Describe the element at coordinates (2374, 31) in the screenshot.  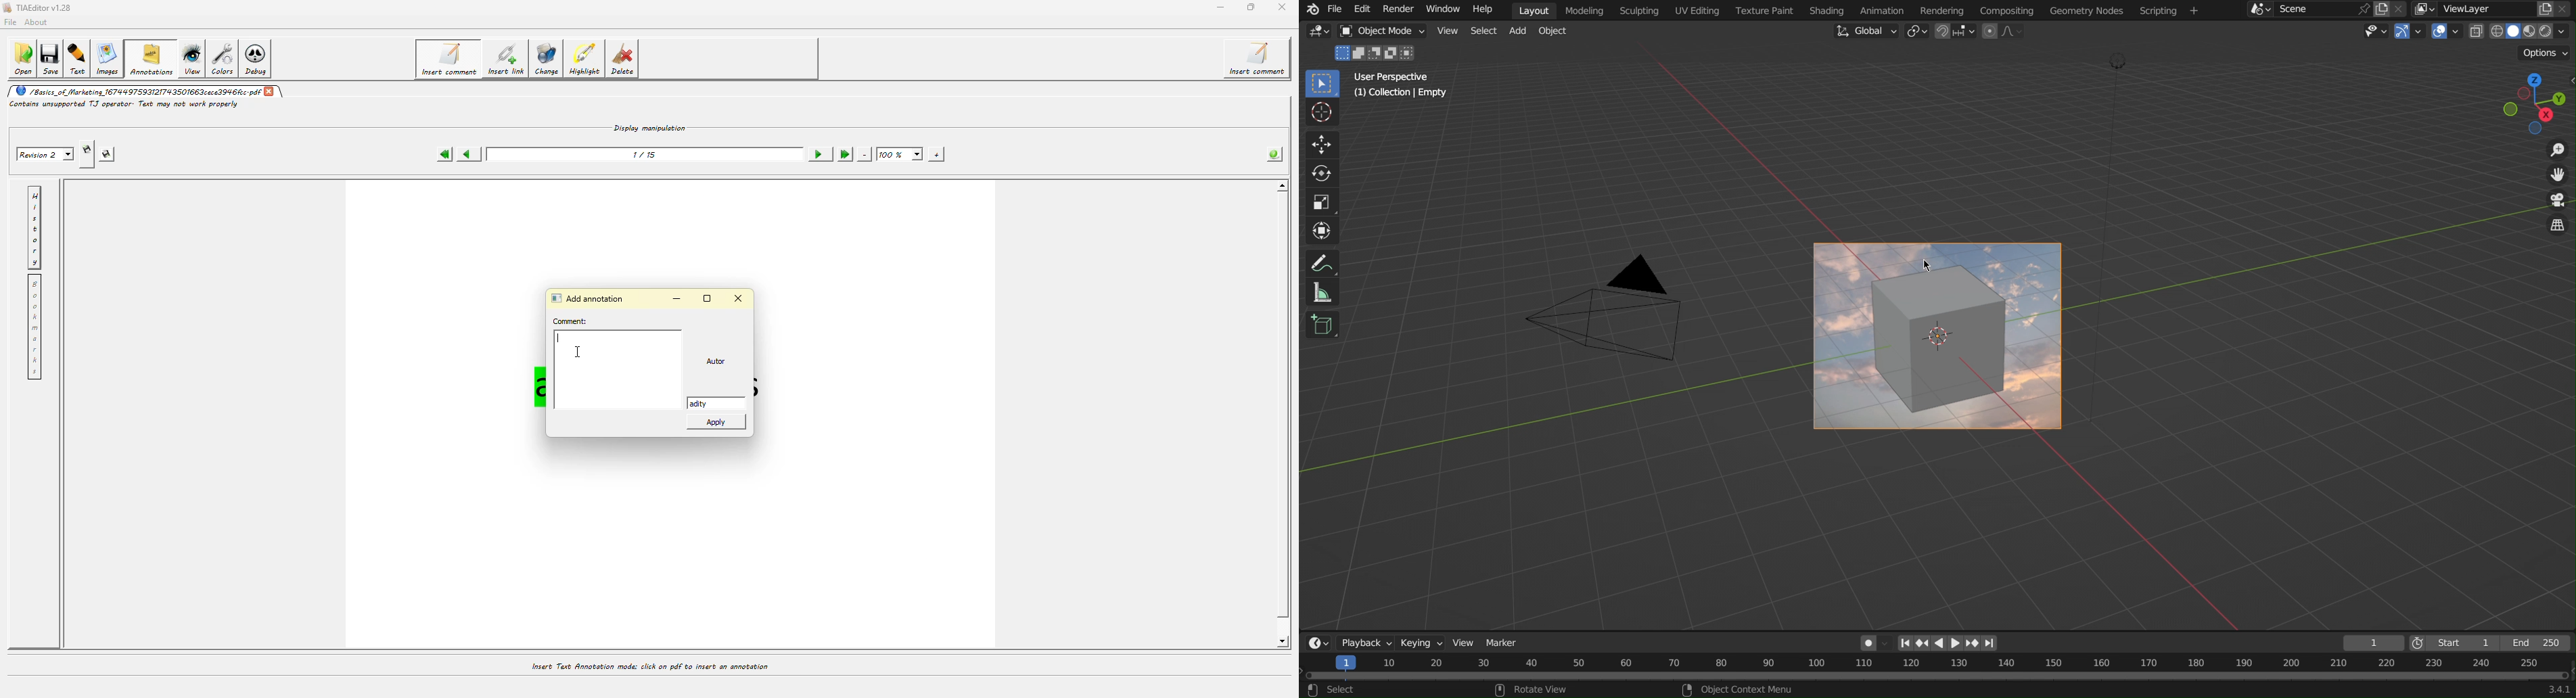
I see `View Objects Type` at that location.